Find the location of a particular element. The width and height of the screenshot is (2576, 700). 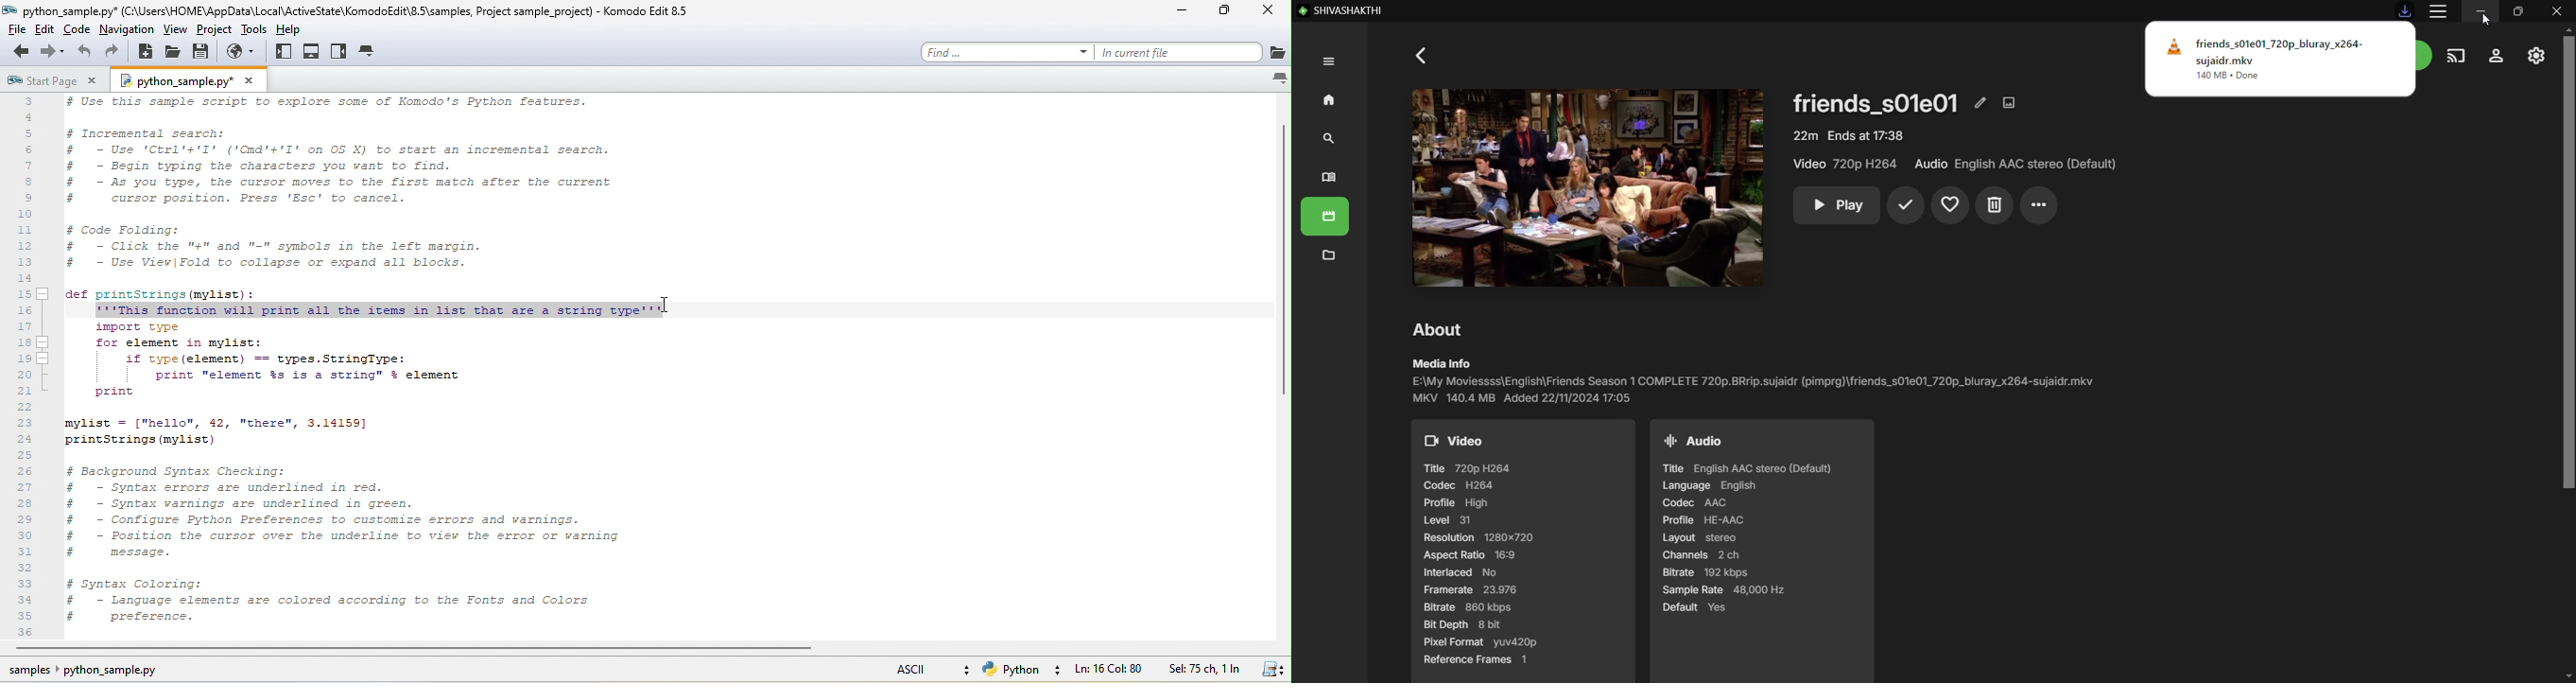

navigation is located at coordinates (127, 29).